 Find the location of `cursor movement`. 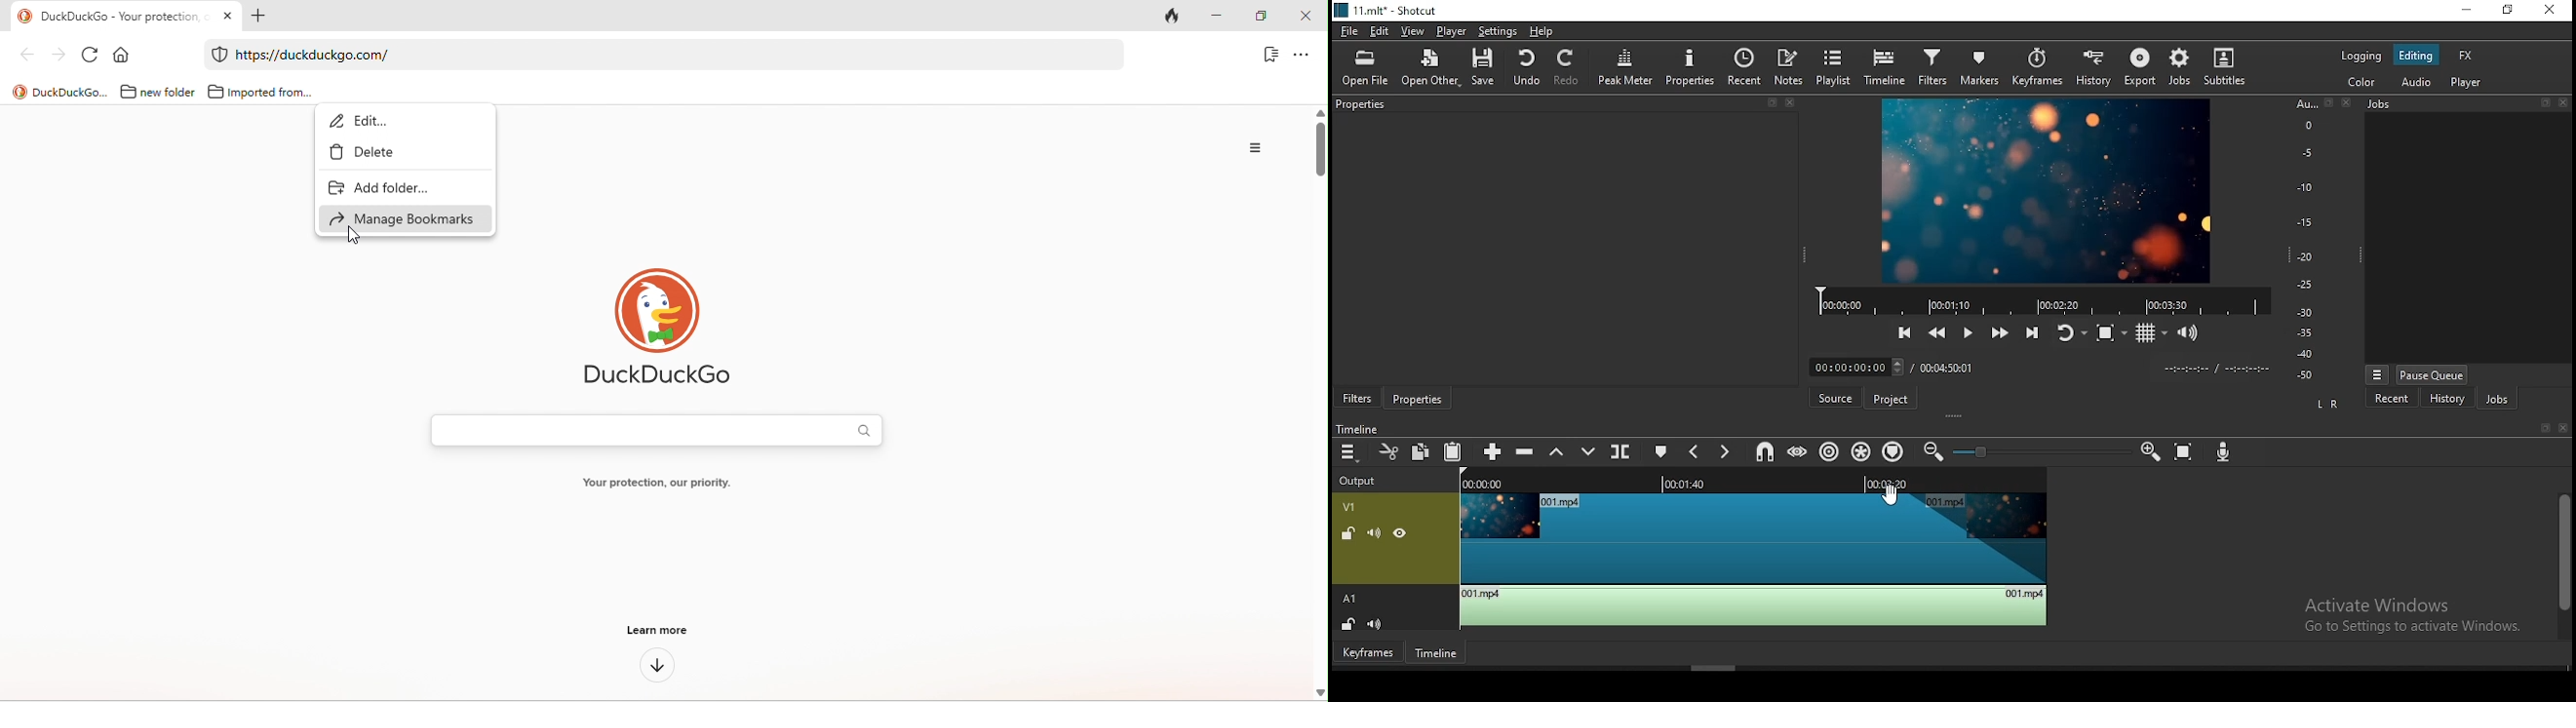

cursor movement is located at coordinates (358, 235).